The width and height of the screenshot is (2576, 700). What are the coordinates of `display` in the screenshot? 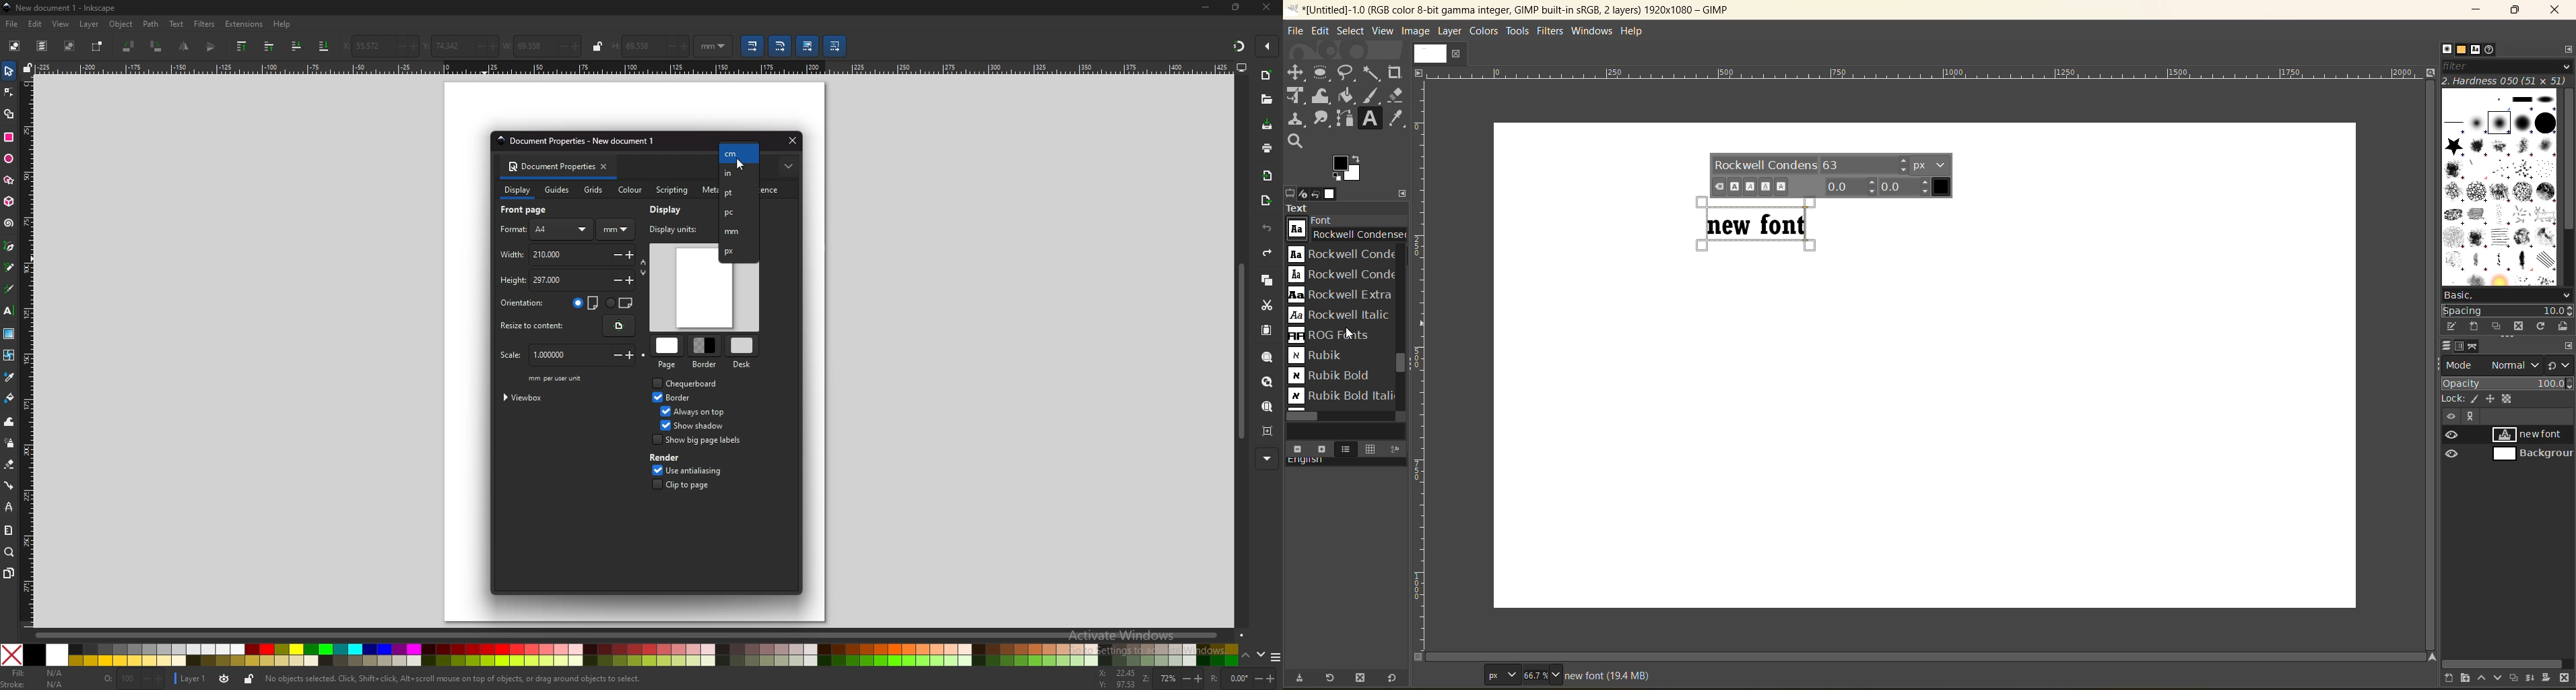 It's located at (670, 209).